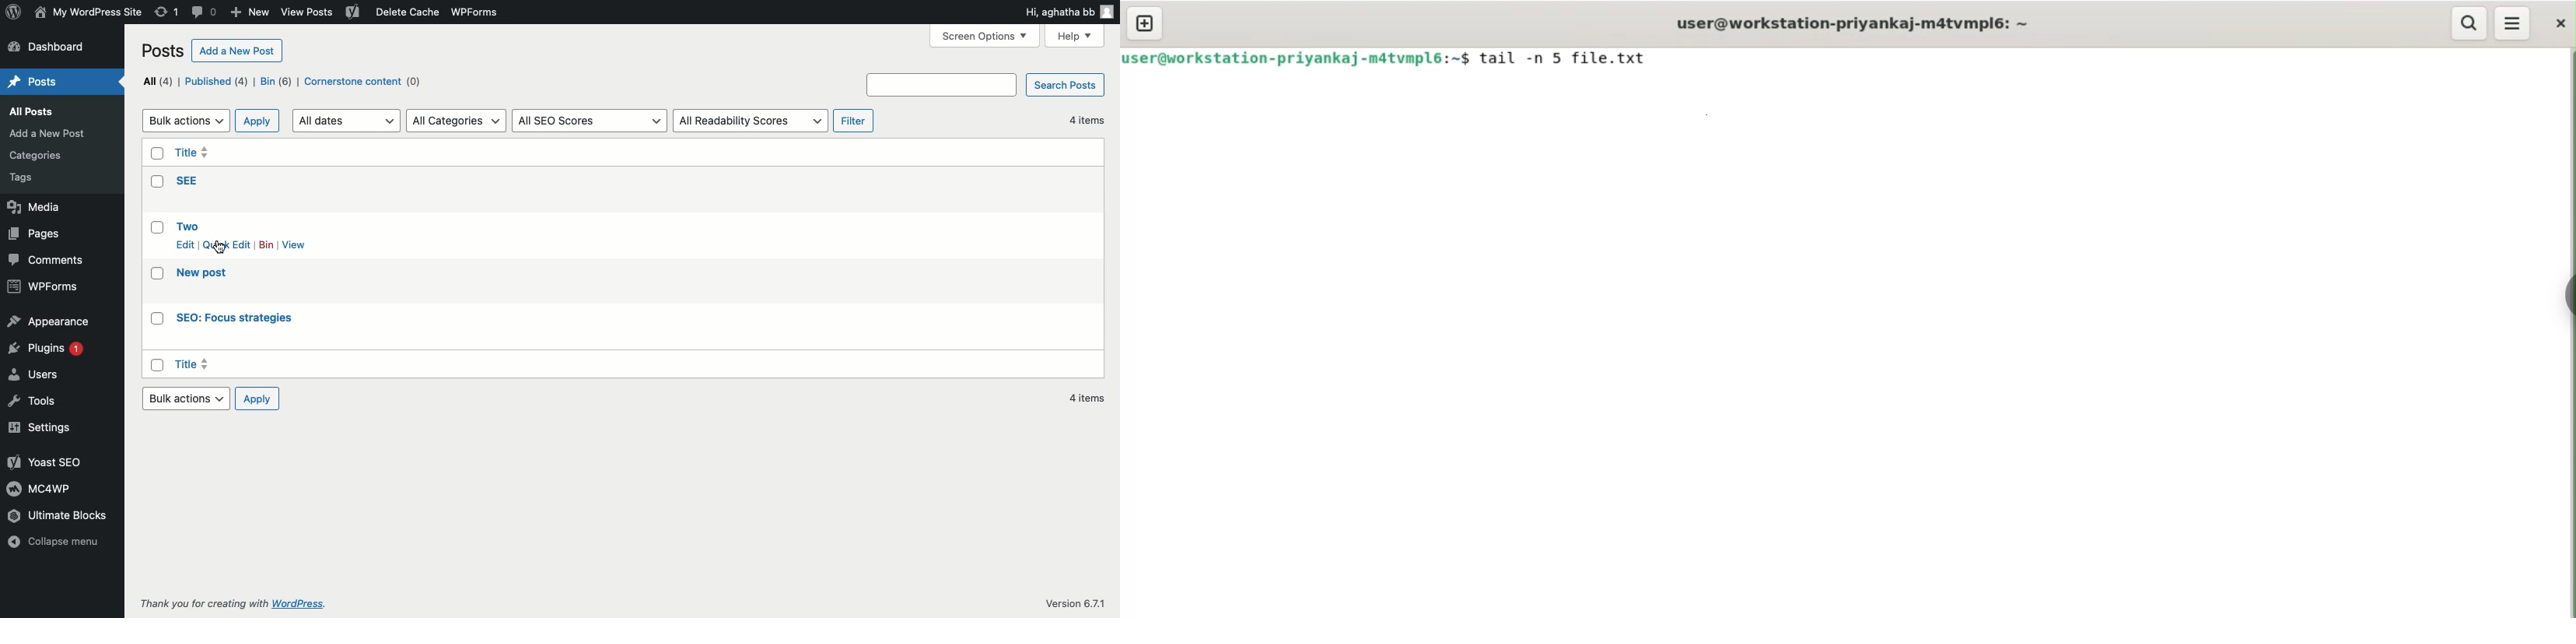 The width and height of the screenshot is (2576, 644). I want to click on Checkbox, so click(156, 231).